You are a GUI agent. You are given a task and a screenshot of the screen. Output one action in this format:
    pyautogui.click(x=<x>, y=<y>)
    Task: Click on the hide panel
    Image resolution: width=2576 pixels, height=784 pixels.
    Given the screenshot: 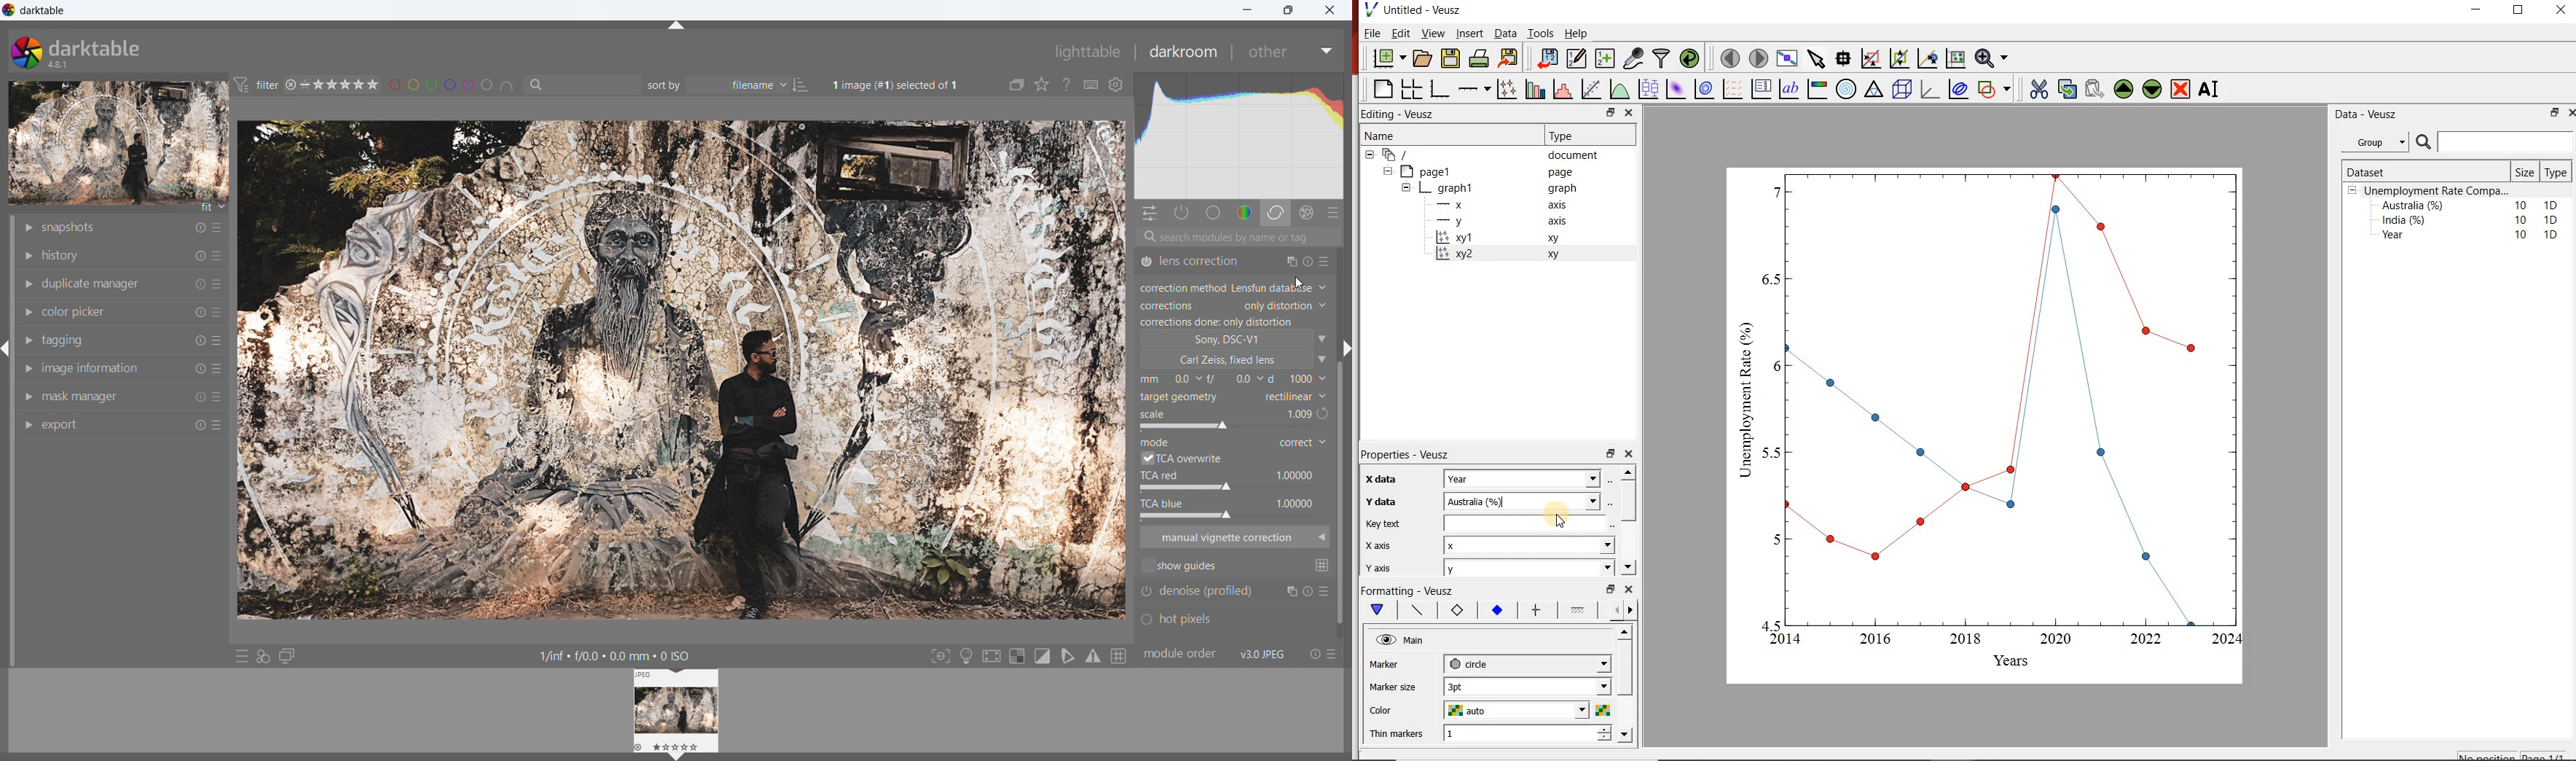 What is the action you would take?
    pyautogui.click(x=677, y=25)
    